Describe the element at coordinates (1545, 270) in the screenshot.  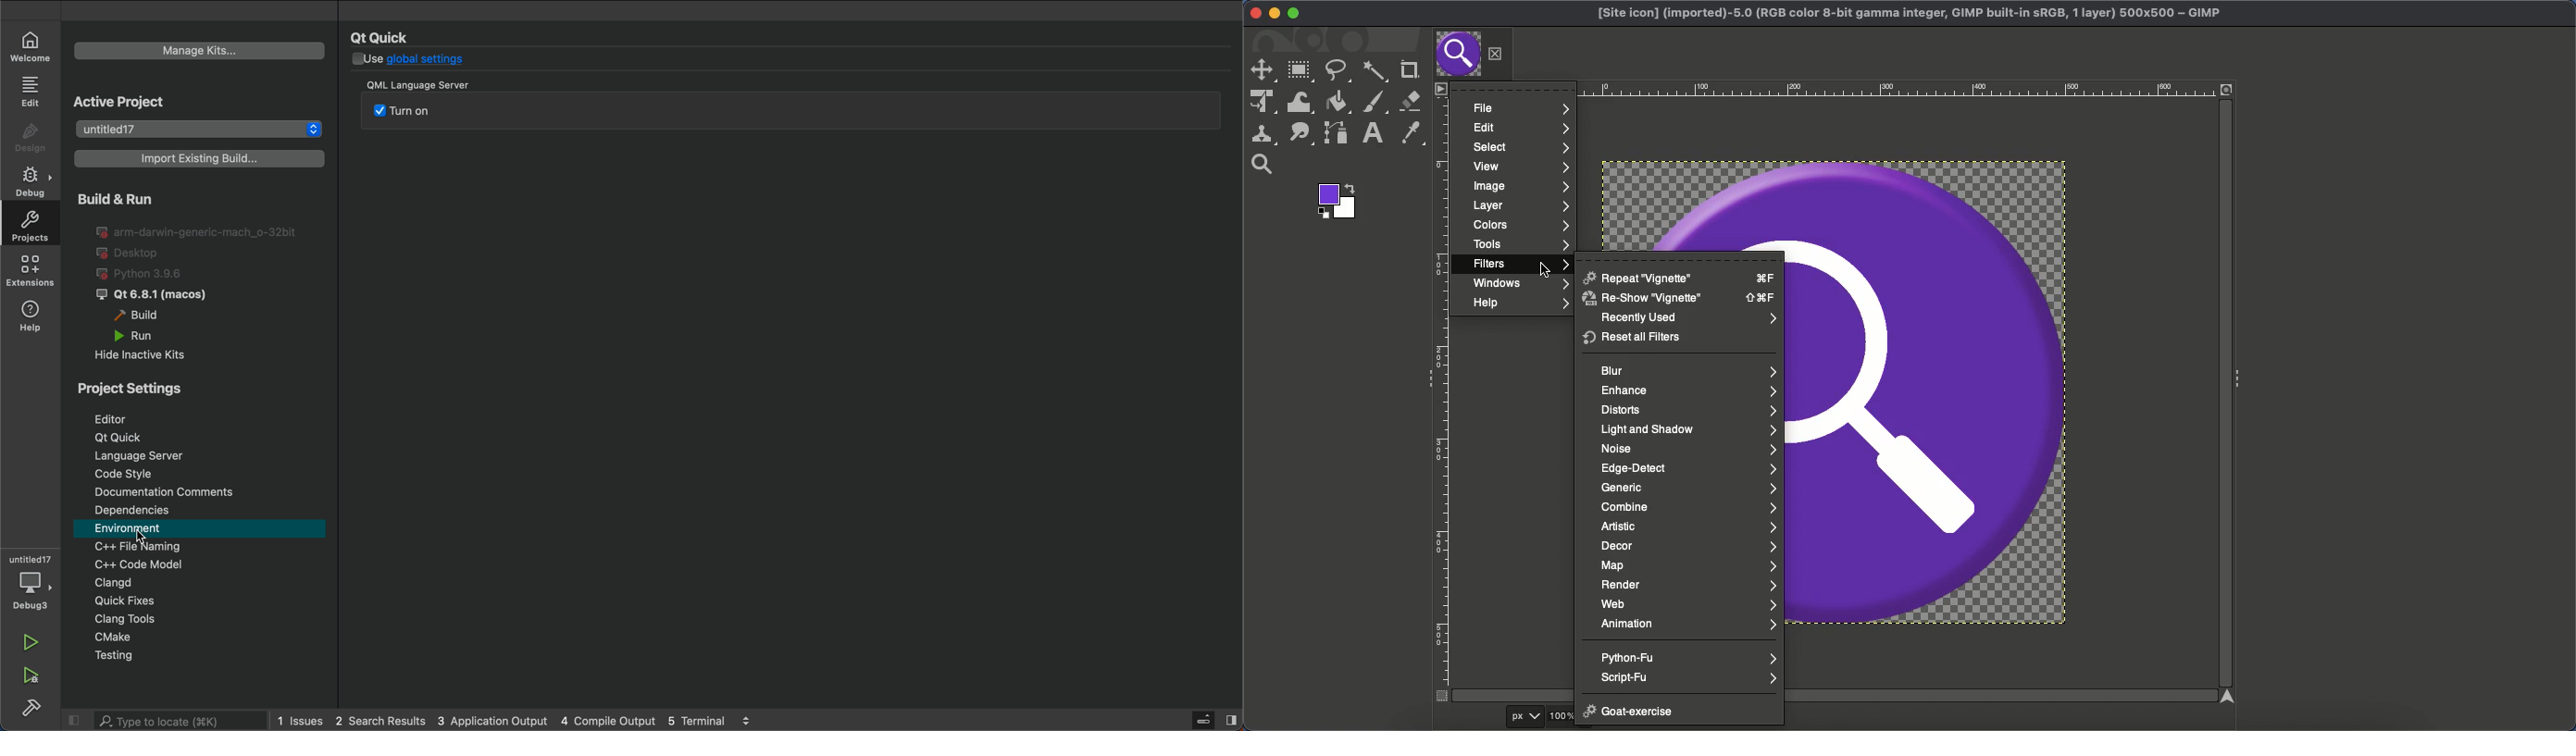
I see `cursor` at that location.